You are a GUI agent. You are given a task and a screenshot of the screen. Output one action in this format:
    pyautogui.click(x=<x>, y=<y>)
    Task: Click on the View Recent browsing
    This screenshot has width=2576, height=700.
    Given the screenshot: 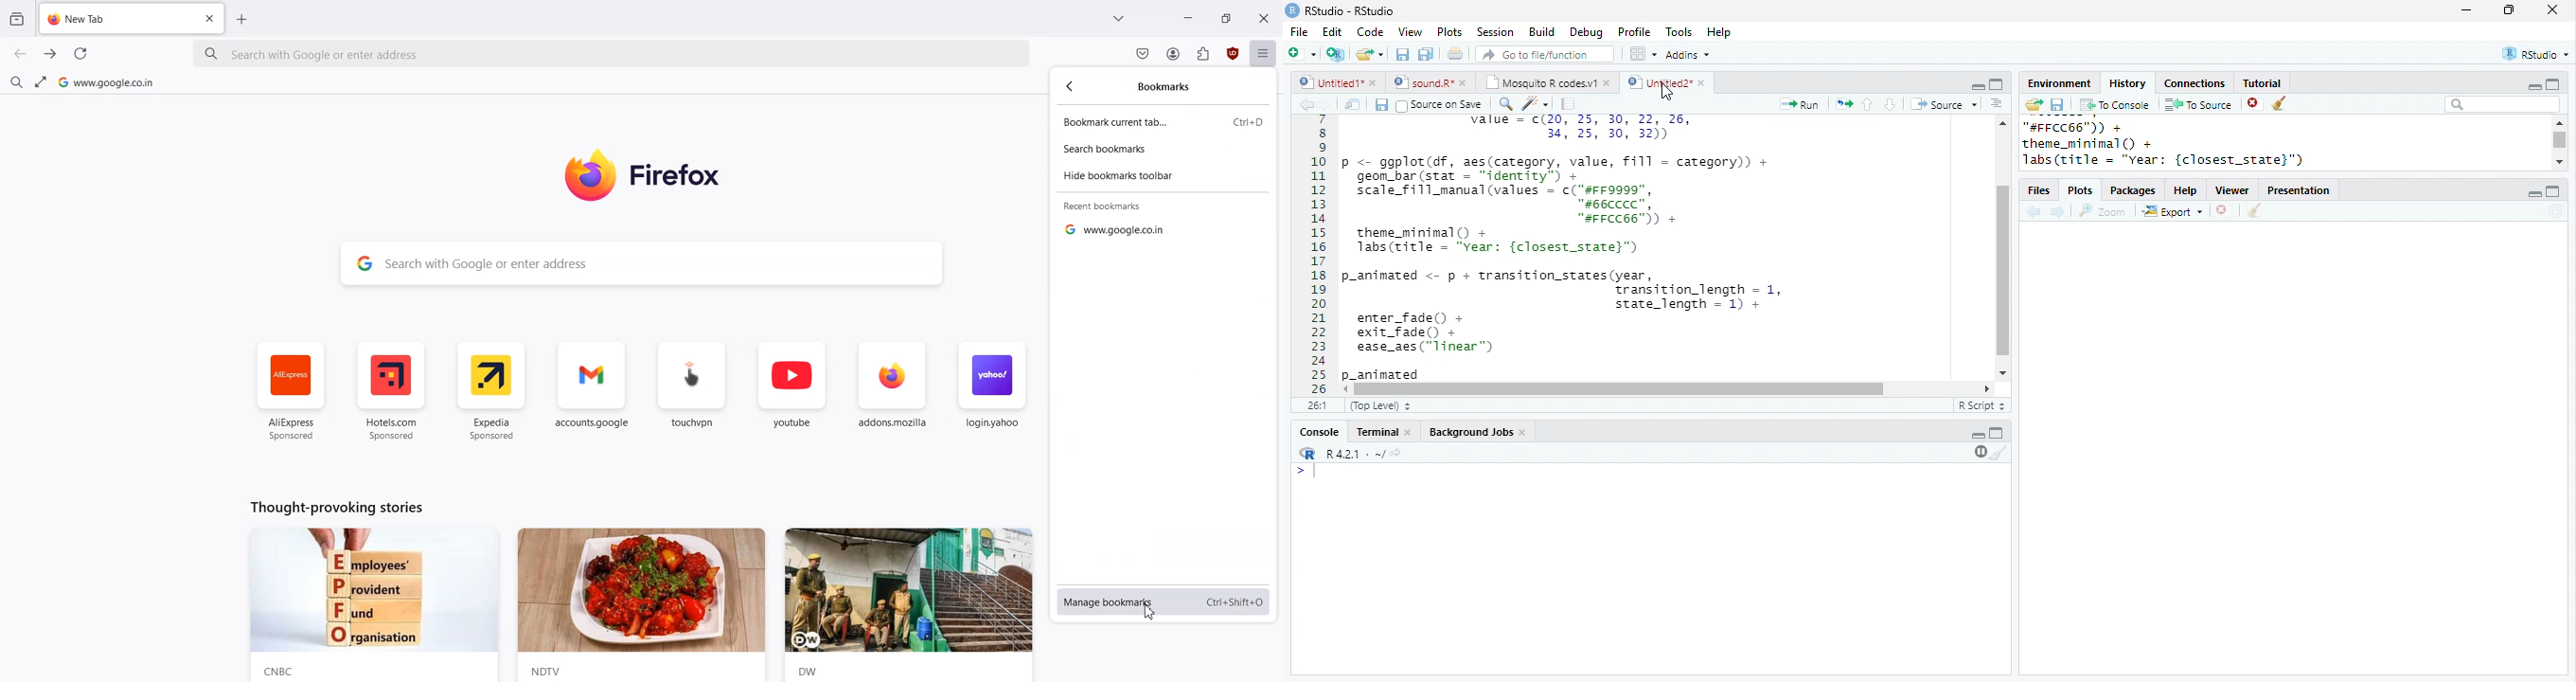 What is the action you would take?
    pyautogui.click(x=17, y=20)
    